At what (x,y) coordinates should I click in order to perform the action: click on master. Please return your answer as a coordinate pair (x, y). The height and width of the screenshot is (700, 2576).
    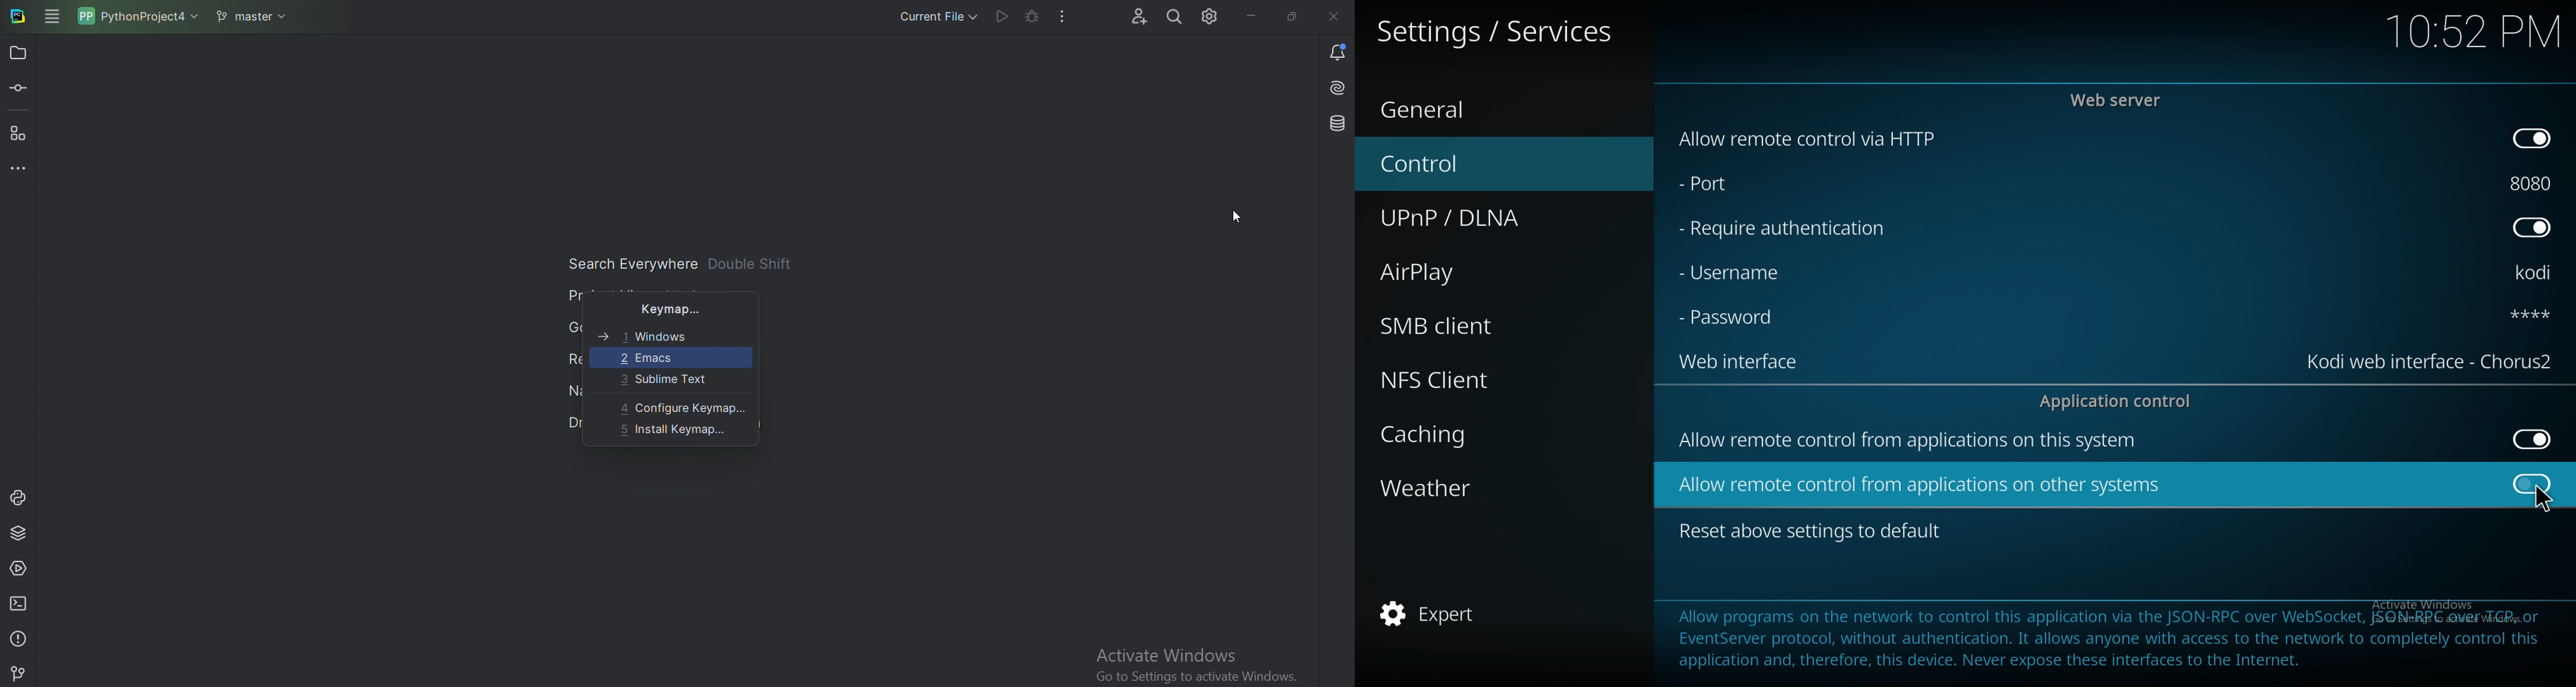
    Looking at the image, I should click on (250, 16).